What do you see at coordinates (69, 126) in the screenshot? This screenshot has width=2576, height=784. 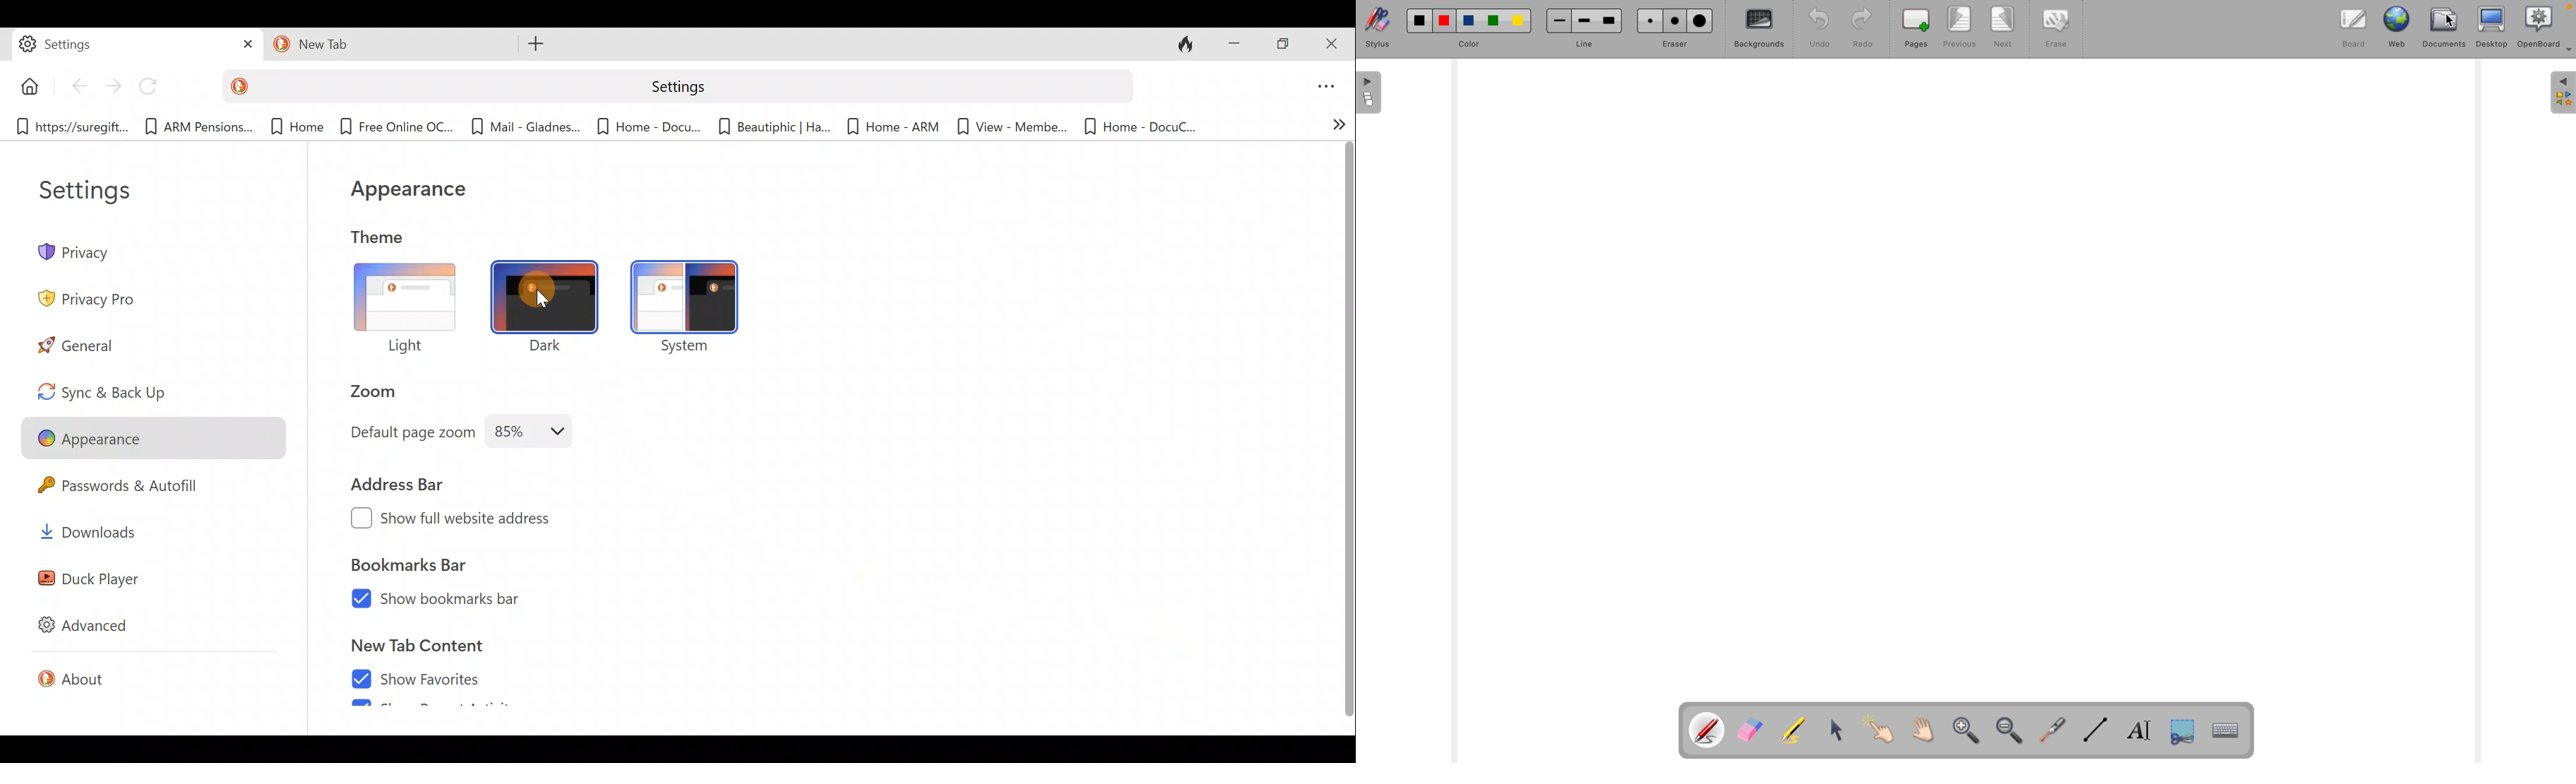 I see `Bookmark 1` at bounding box center [69, 126].